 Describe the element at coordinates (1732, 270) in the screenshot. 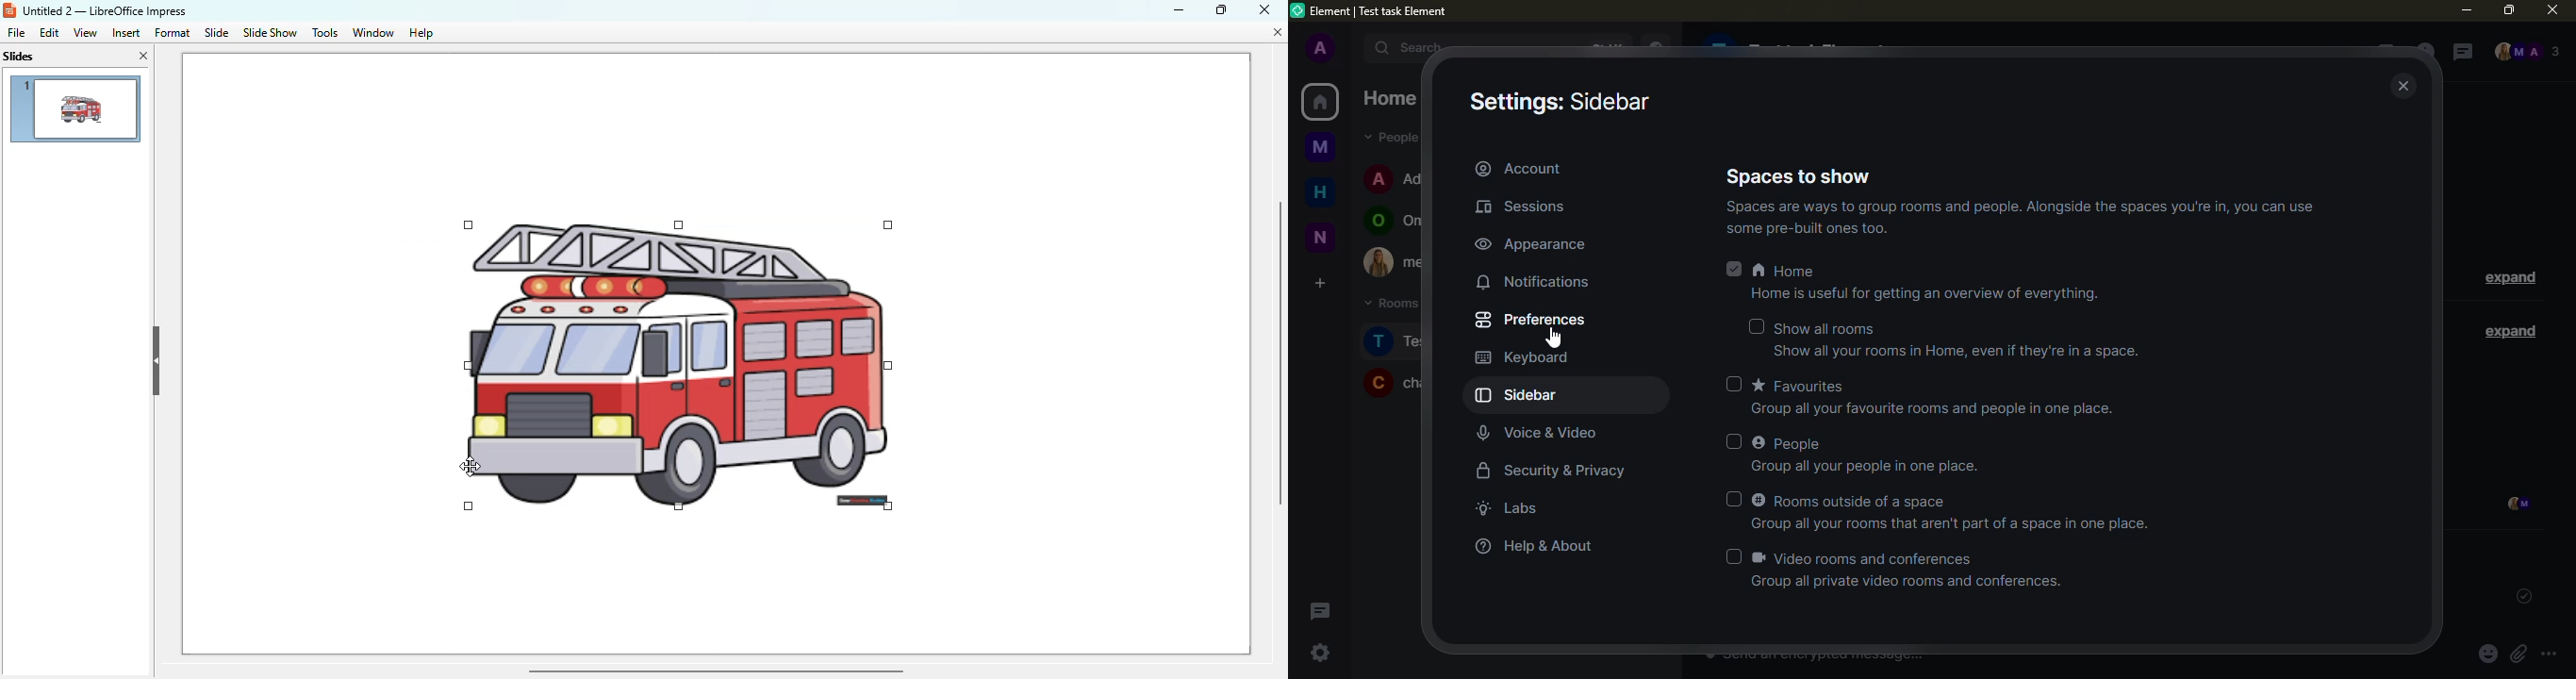

I see `selected` at that location.